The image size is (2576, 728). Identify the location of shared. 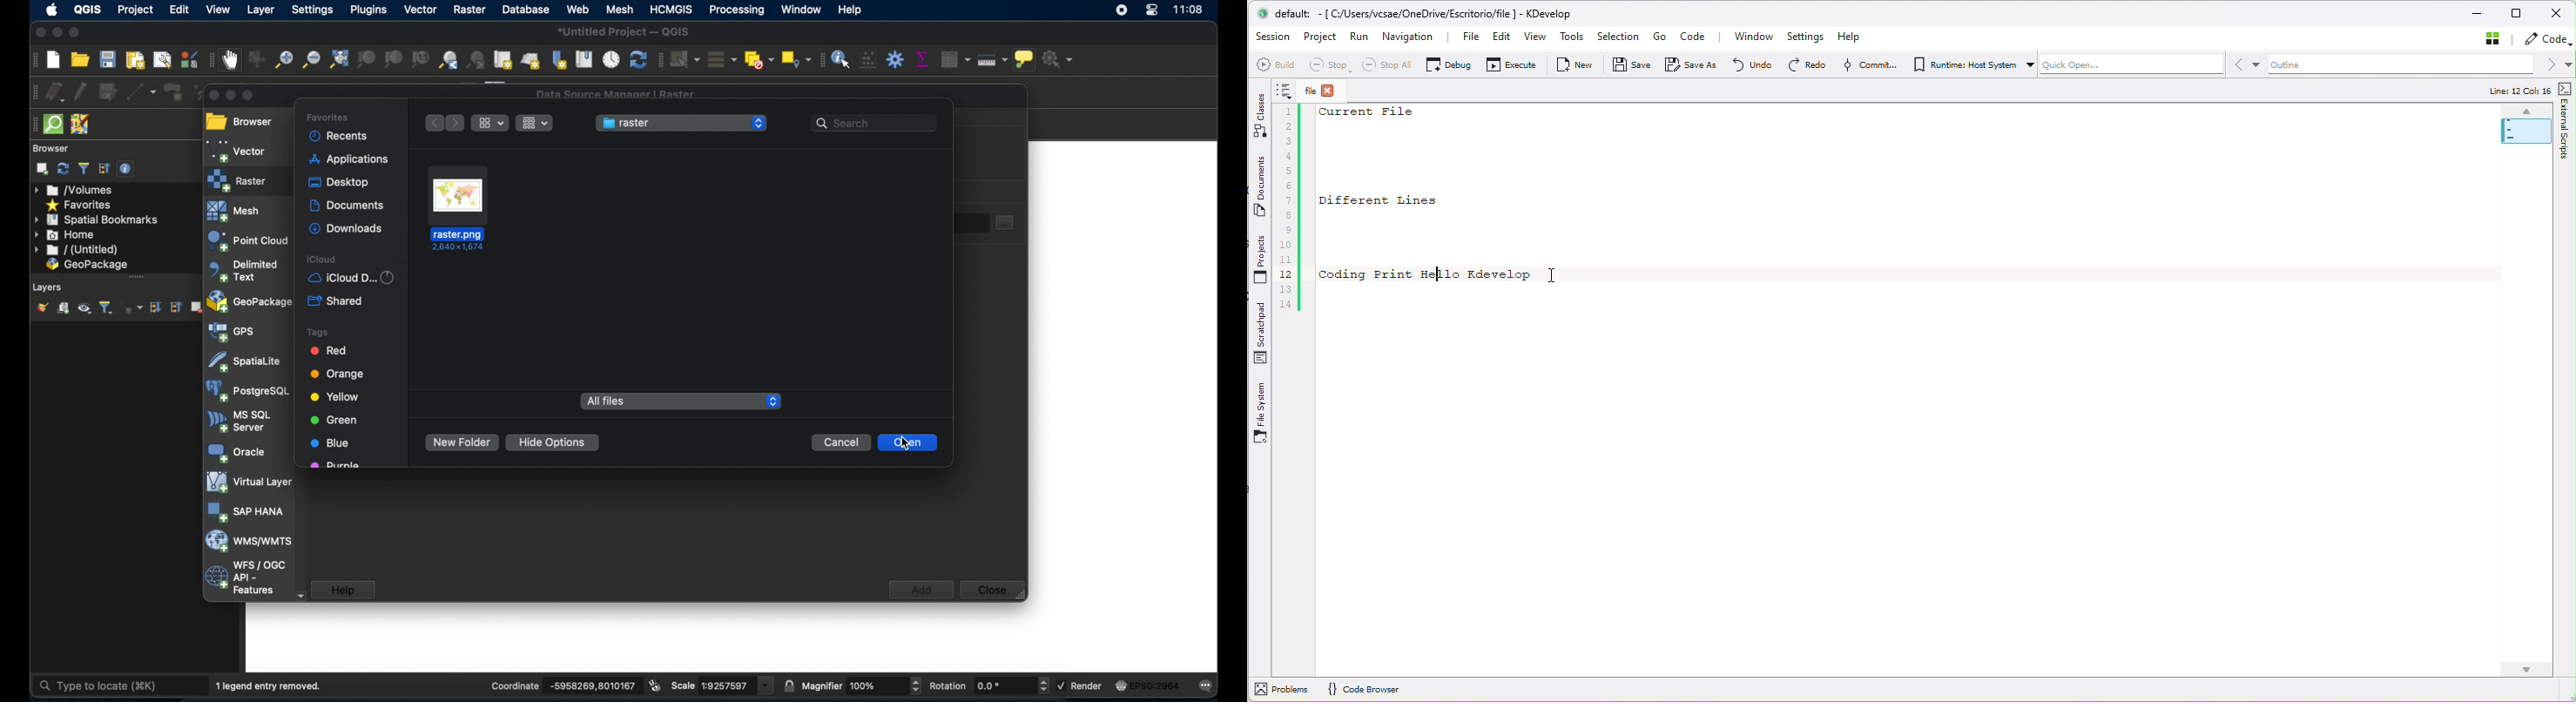
(335, 300).